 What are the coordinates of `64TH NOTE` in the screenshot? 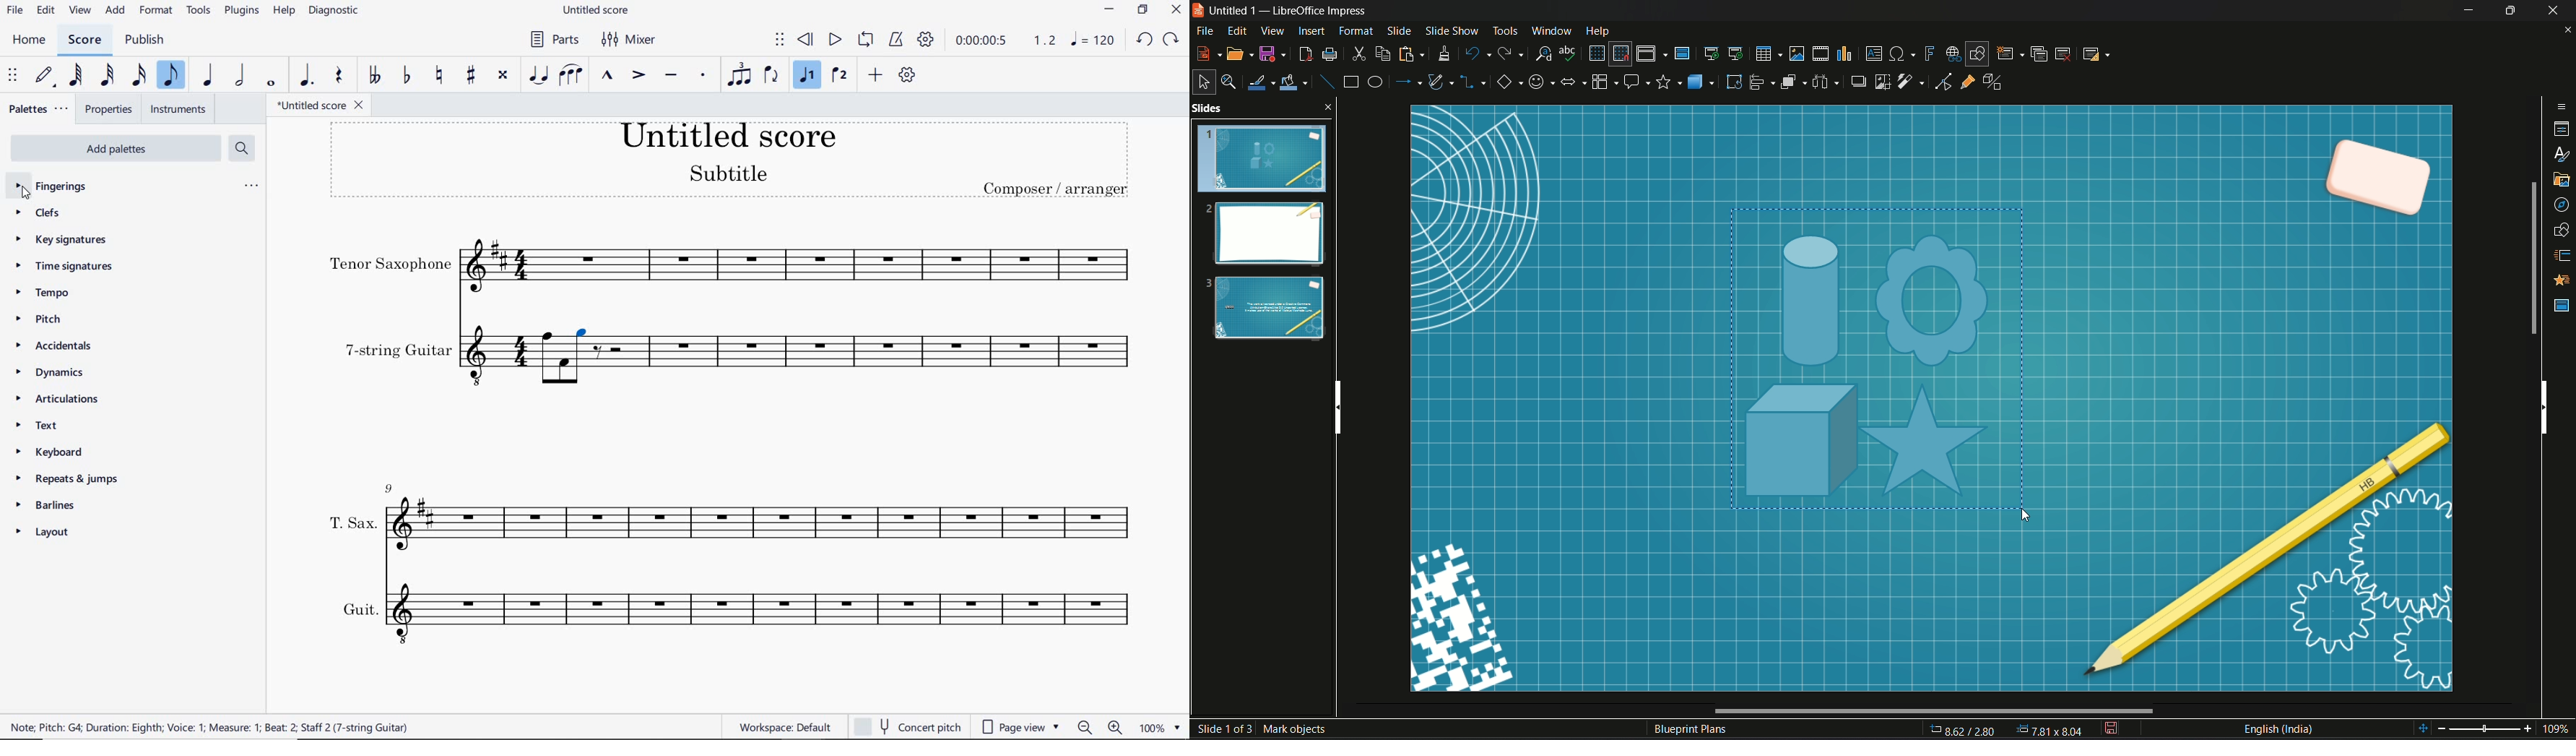 It's located at (75, 76).